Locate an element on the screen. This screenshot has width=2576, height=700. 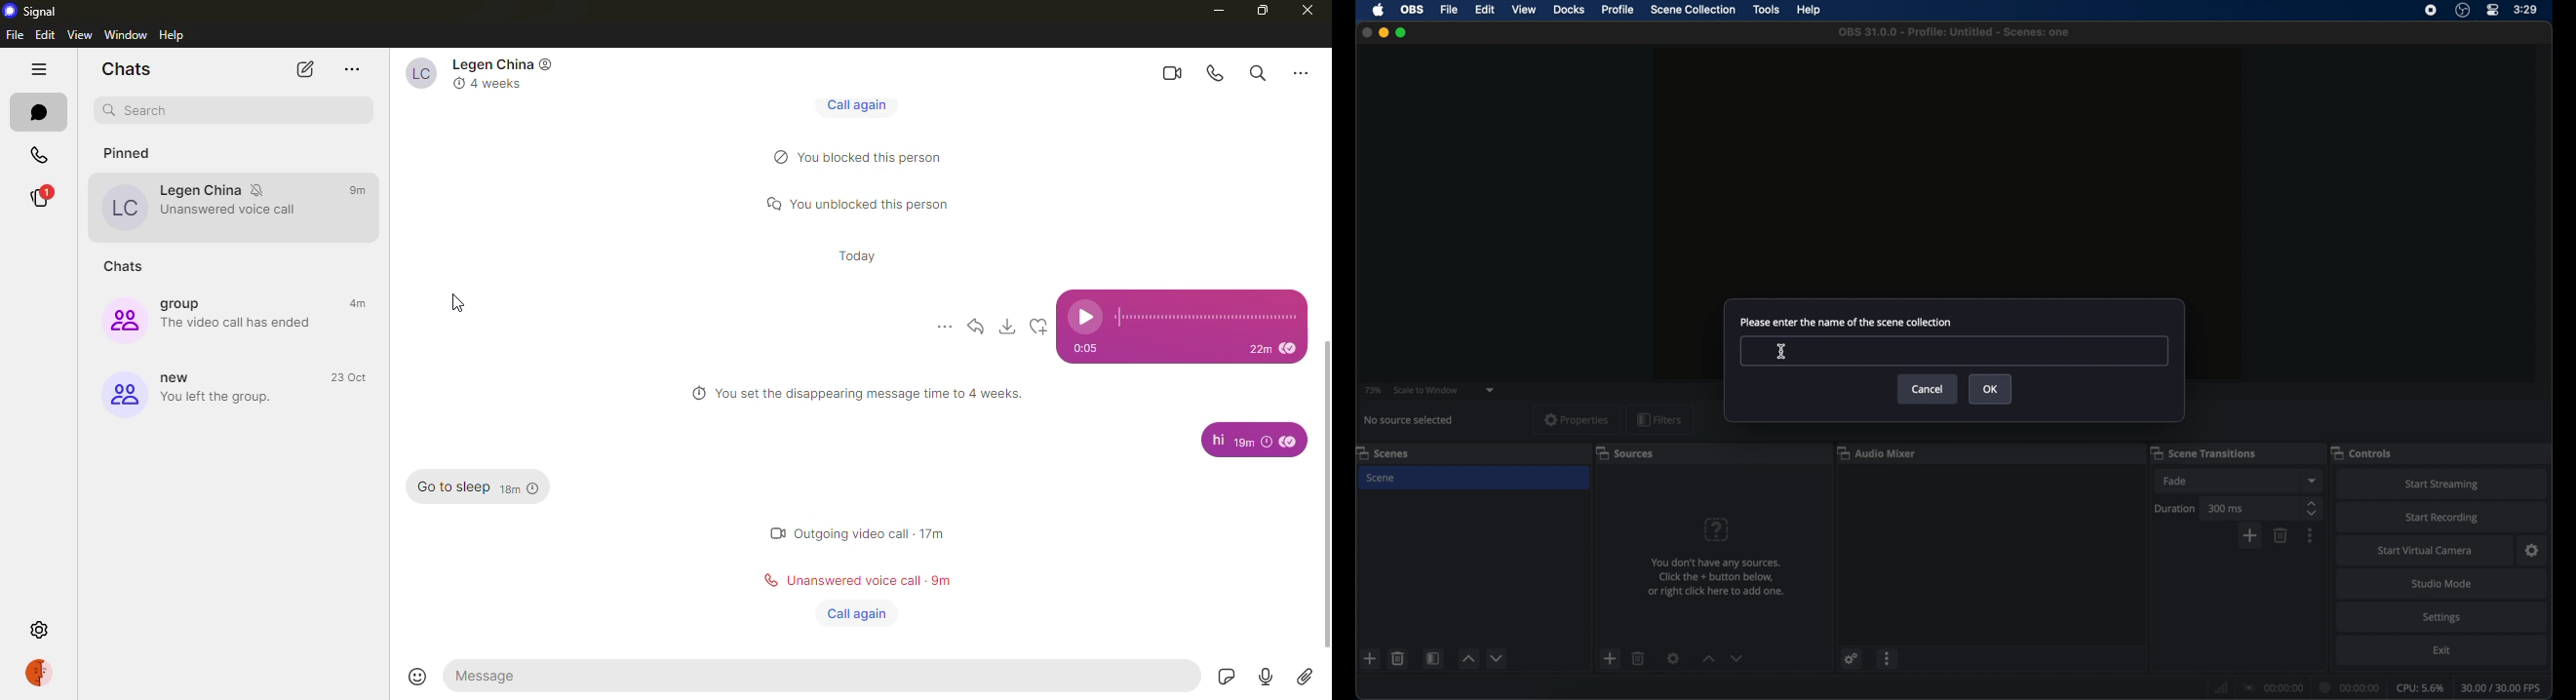
no source selected is located at coordinates (1413, 419).